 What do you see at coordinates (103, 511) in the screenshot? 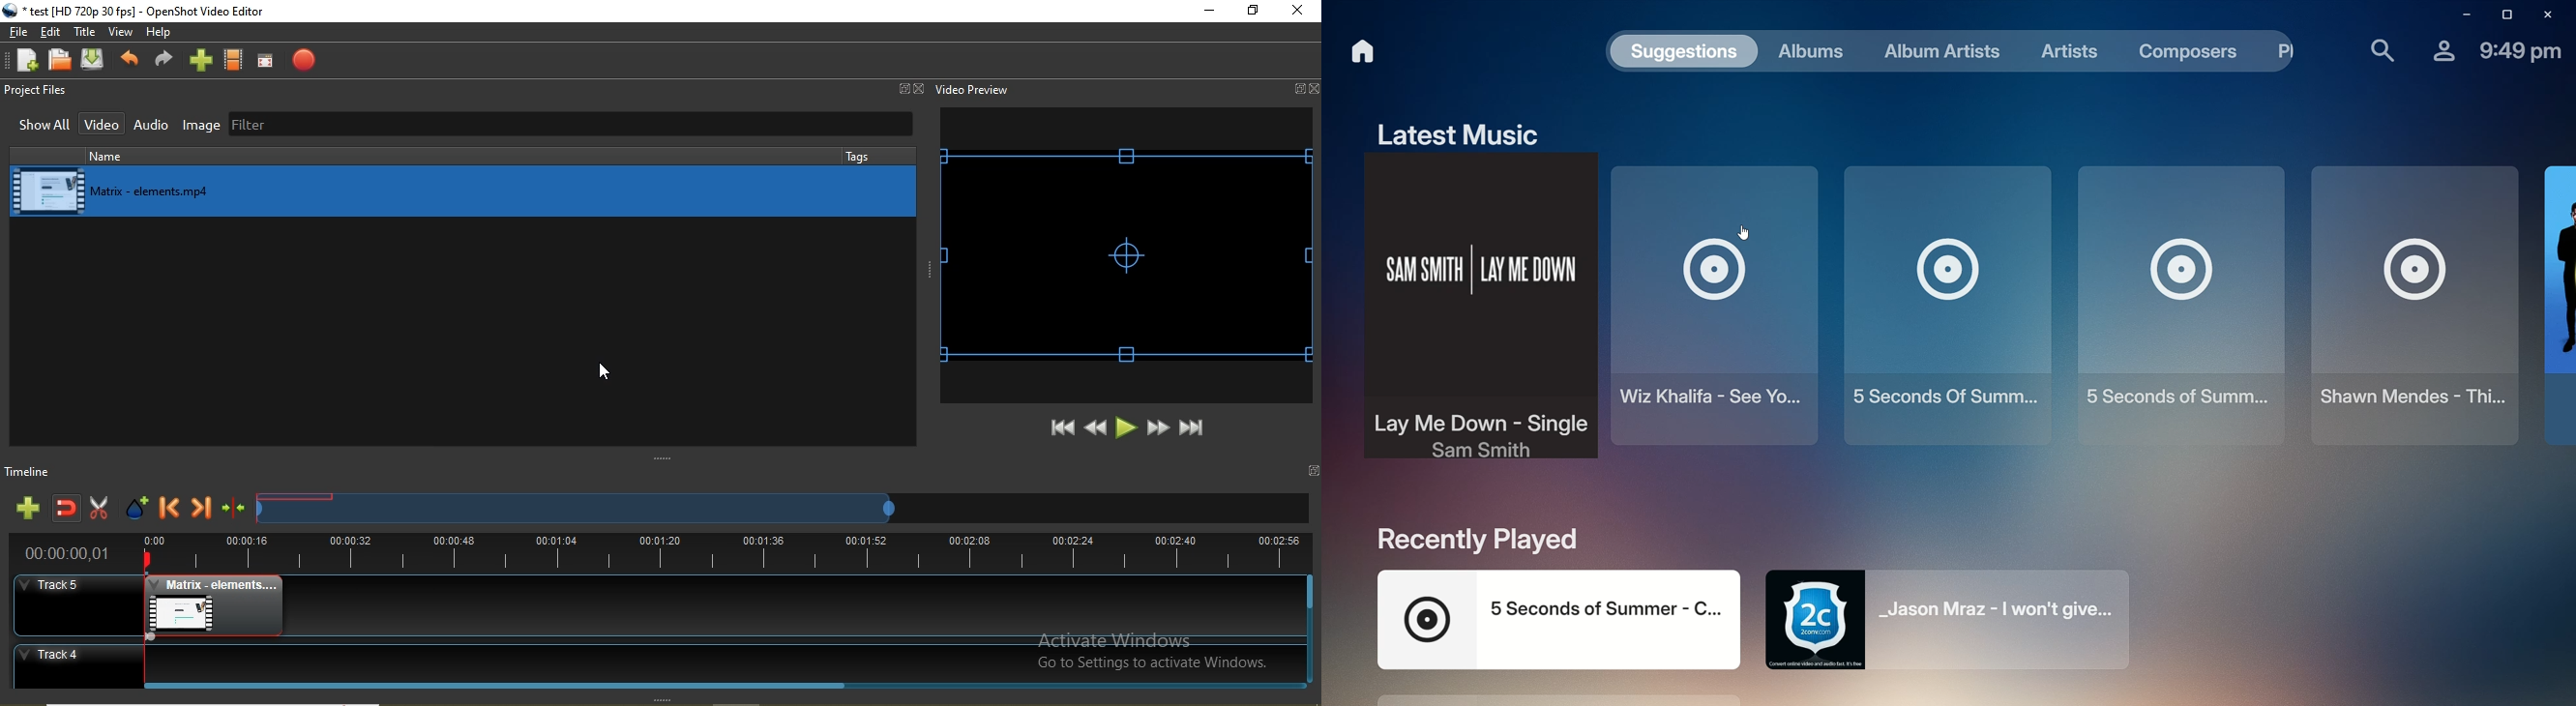
I see `Enable razor` at bounding box center [103, 511].